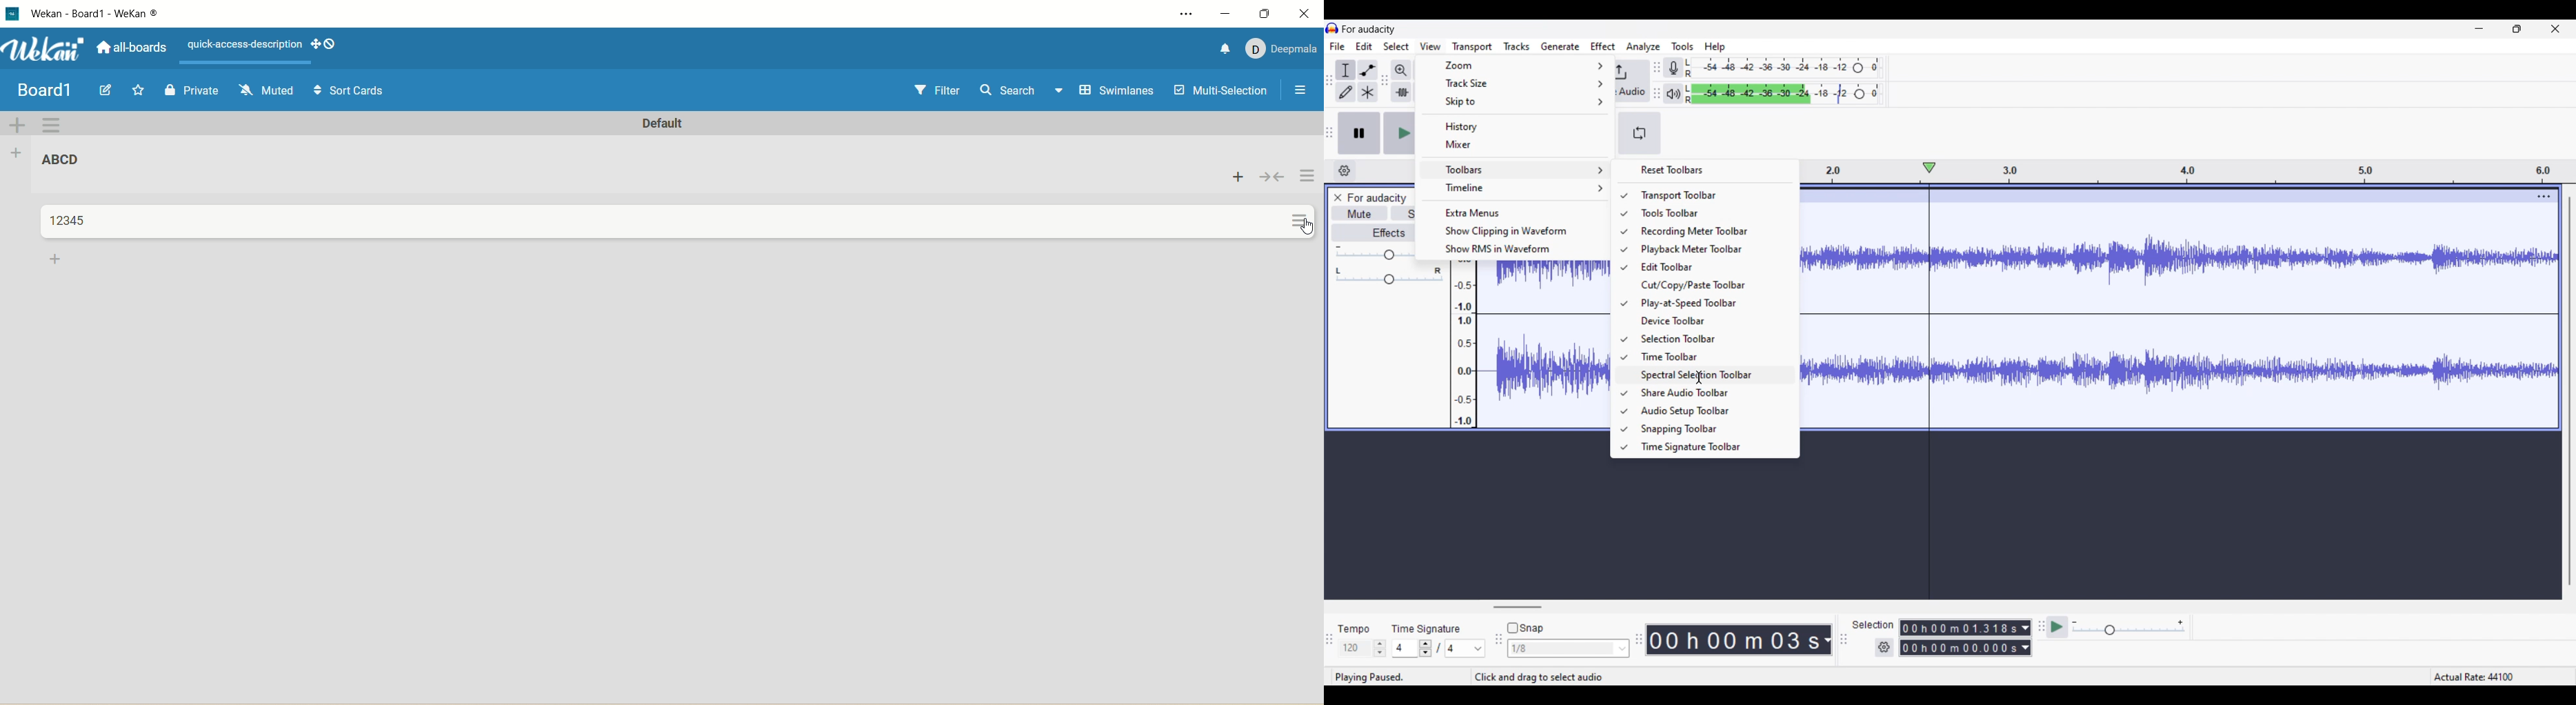 The image size is (2576, 728). What do you see at coordinates (1711, 356) in the screenshot?
I see `Time toolbar` at bounding box center [1711, 356].